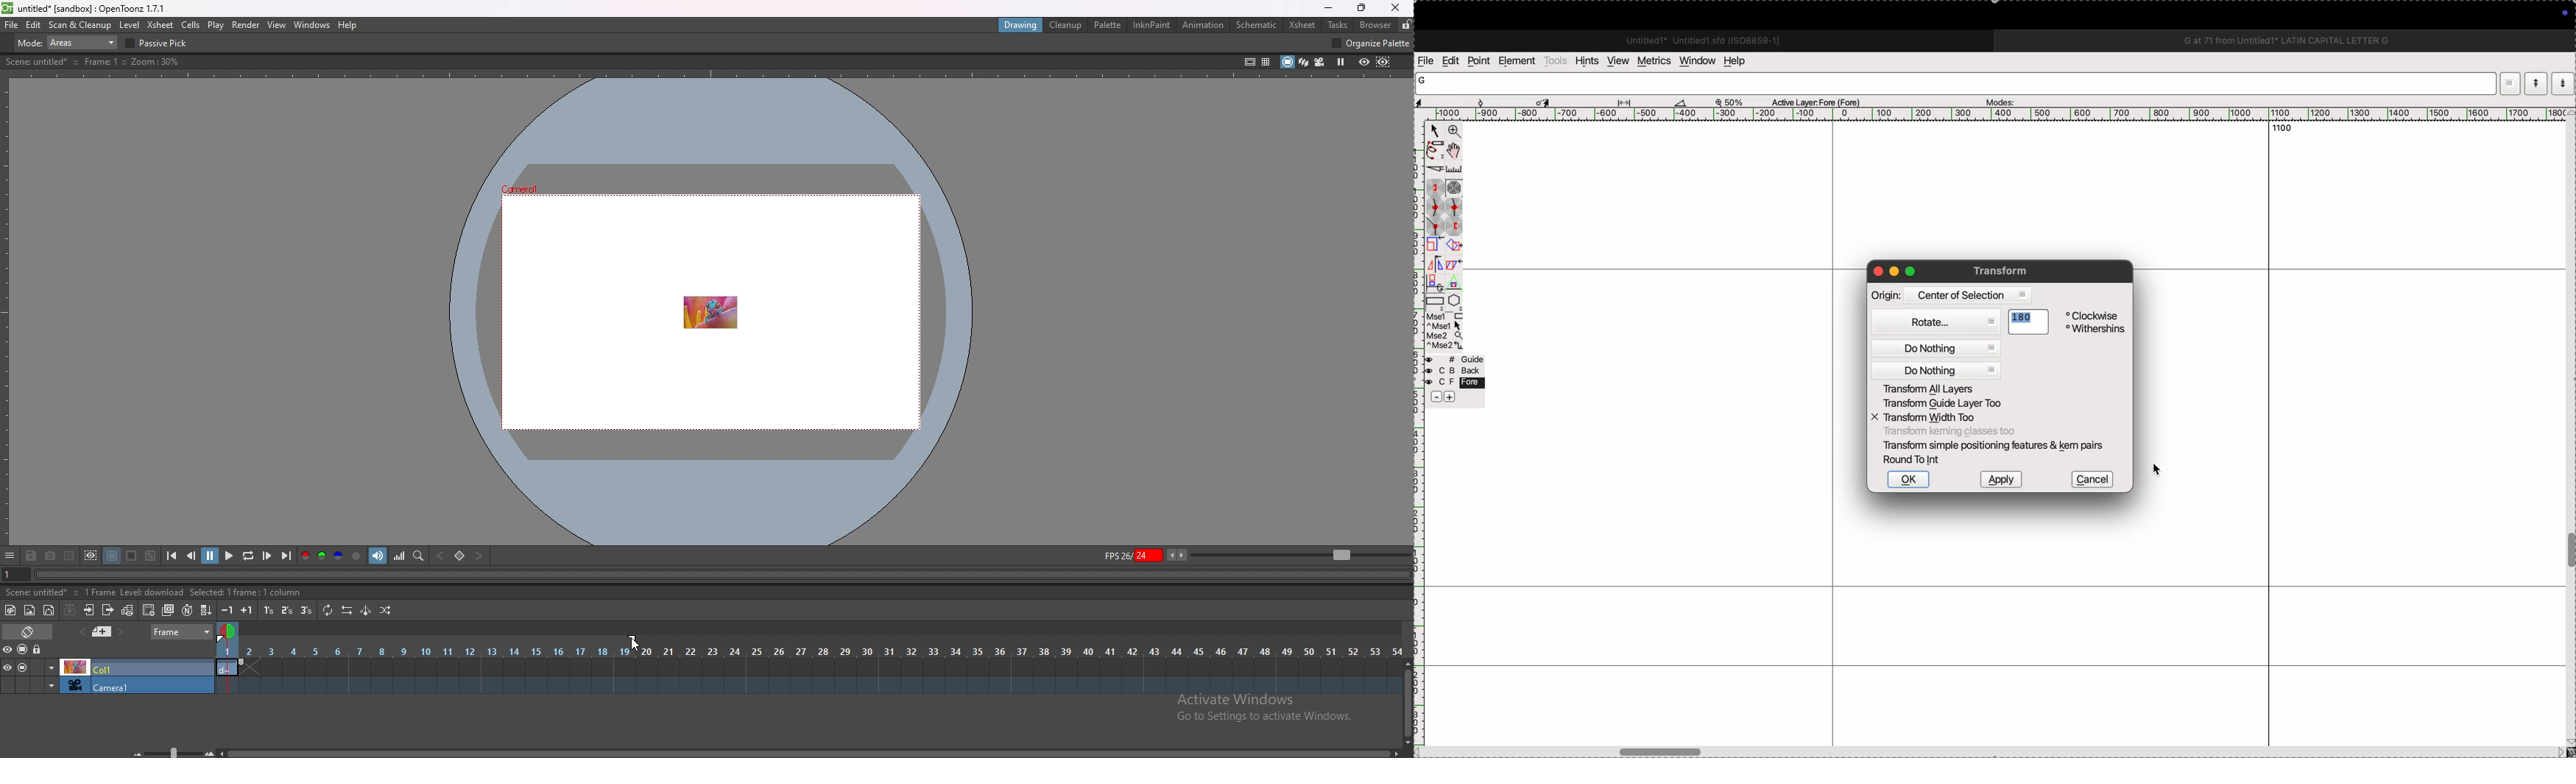 The height and width of the screenshot is (784, 2576). What do you see at coordinates (1304, 61) in the screenshot?
I see `3d` at bounding box center [1304, 61].